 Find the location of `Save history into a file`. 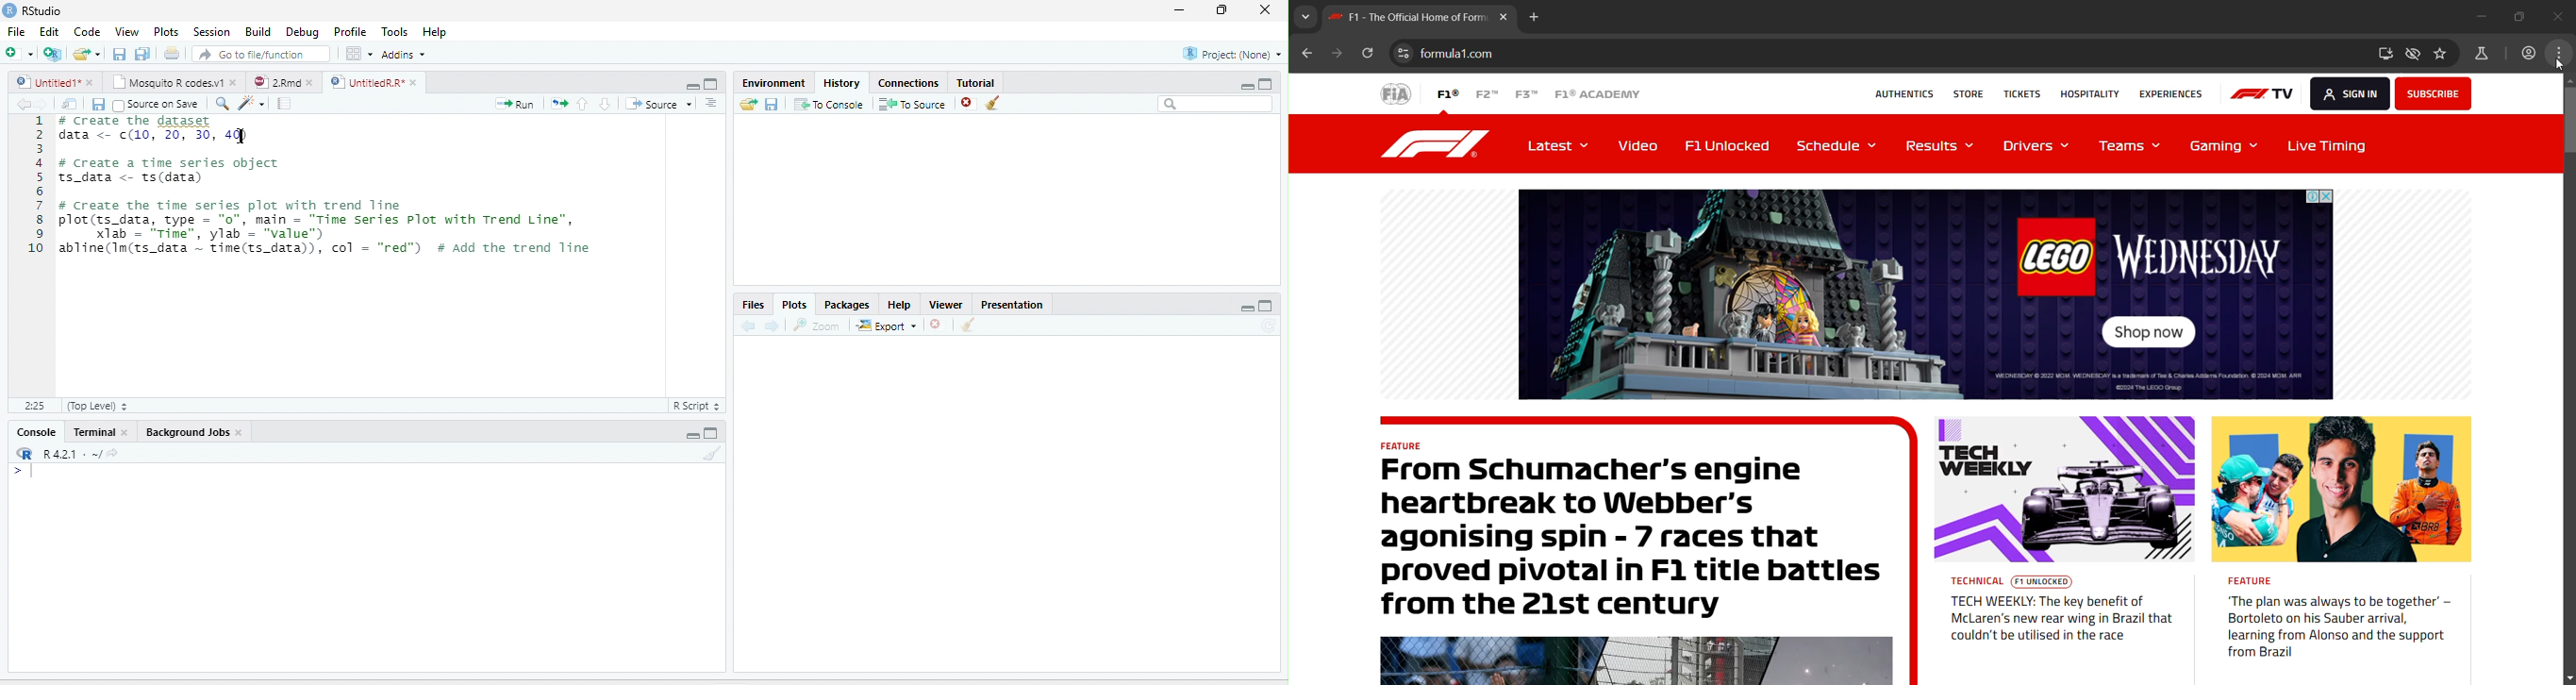

Save history into a file is located at coordinates (772, 104).